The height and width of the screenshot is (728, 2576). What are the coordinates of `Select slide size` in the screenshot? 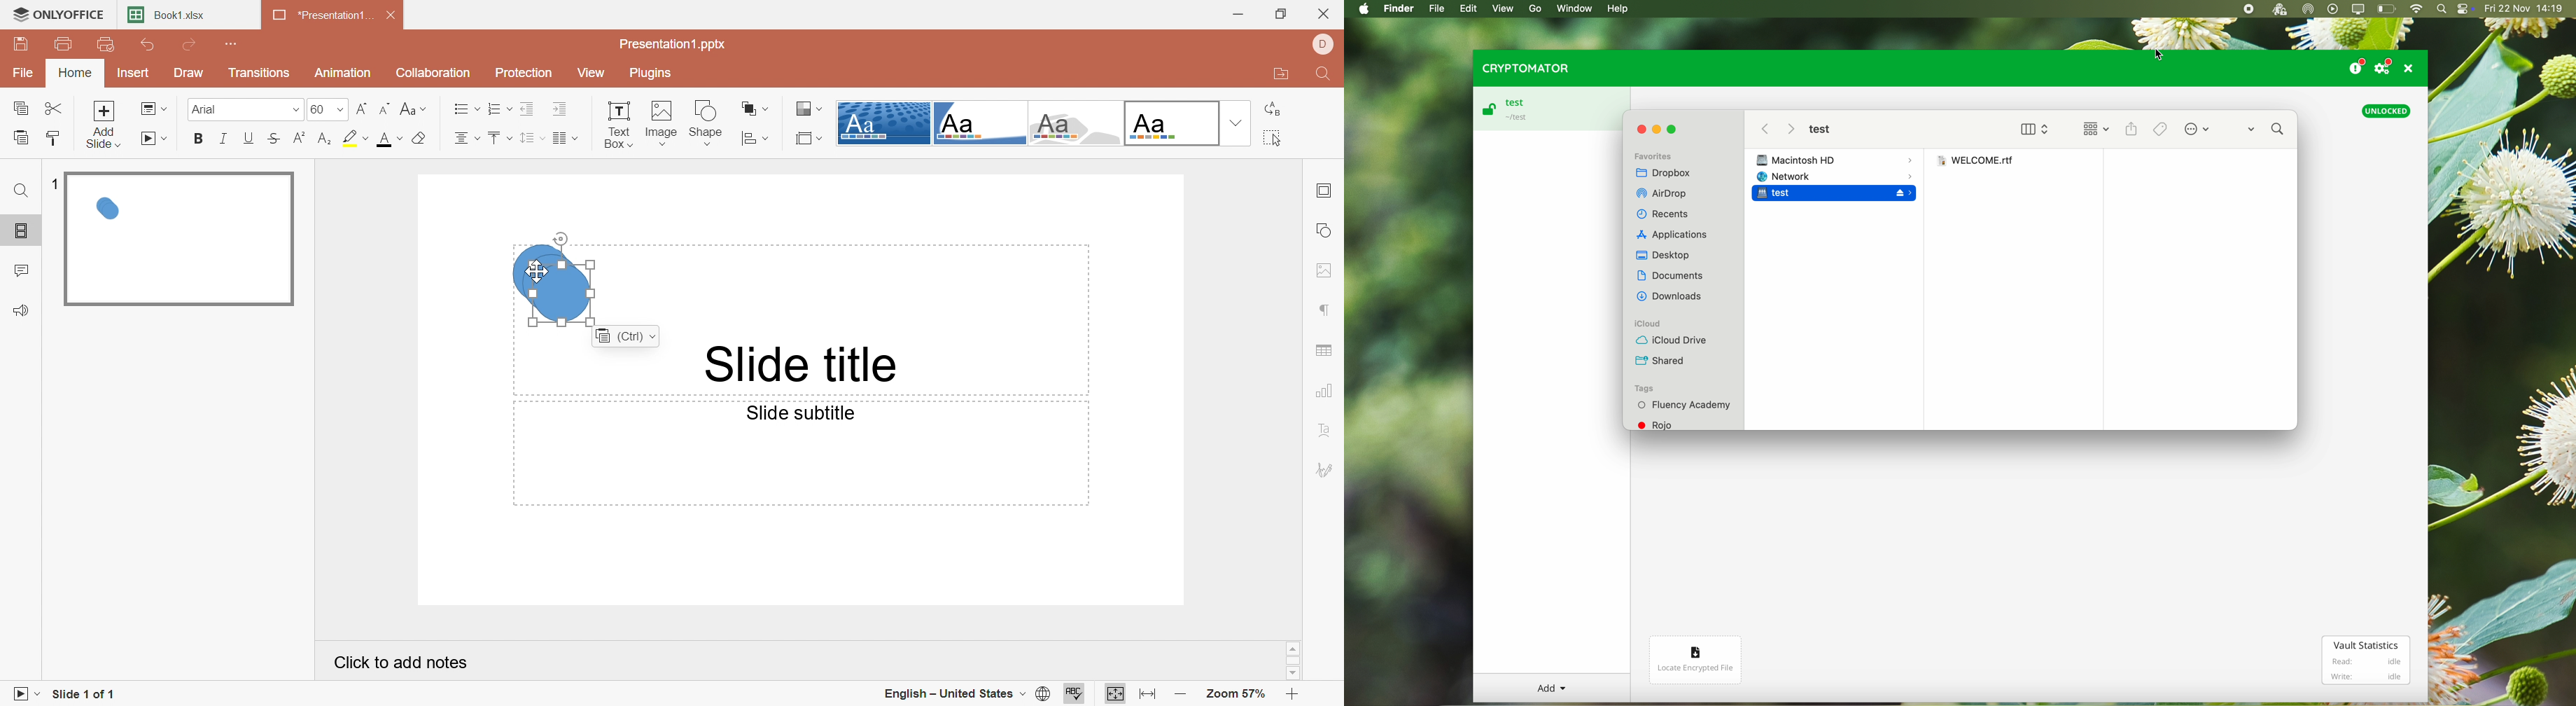 It's located at (811, 138).